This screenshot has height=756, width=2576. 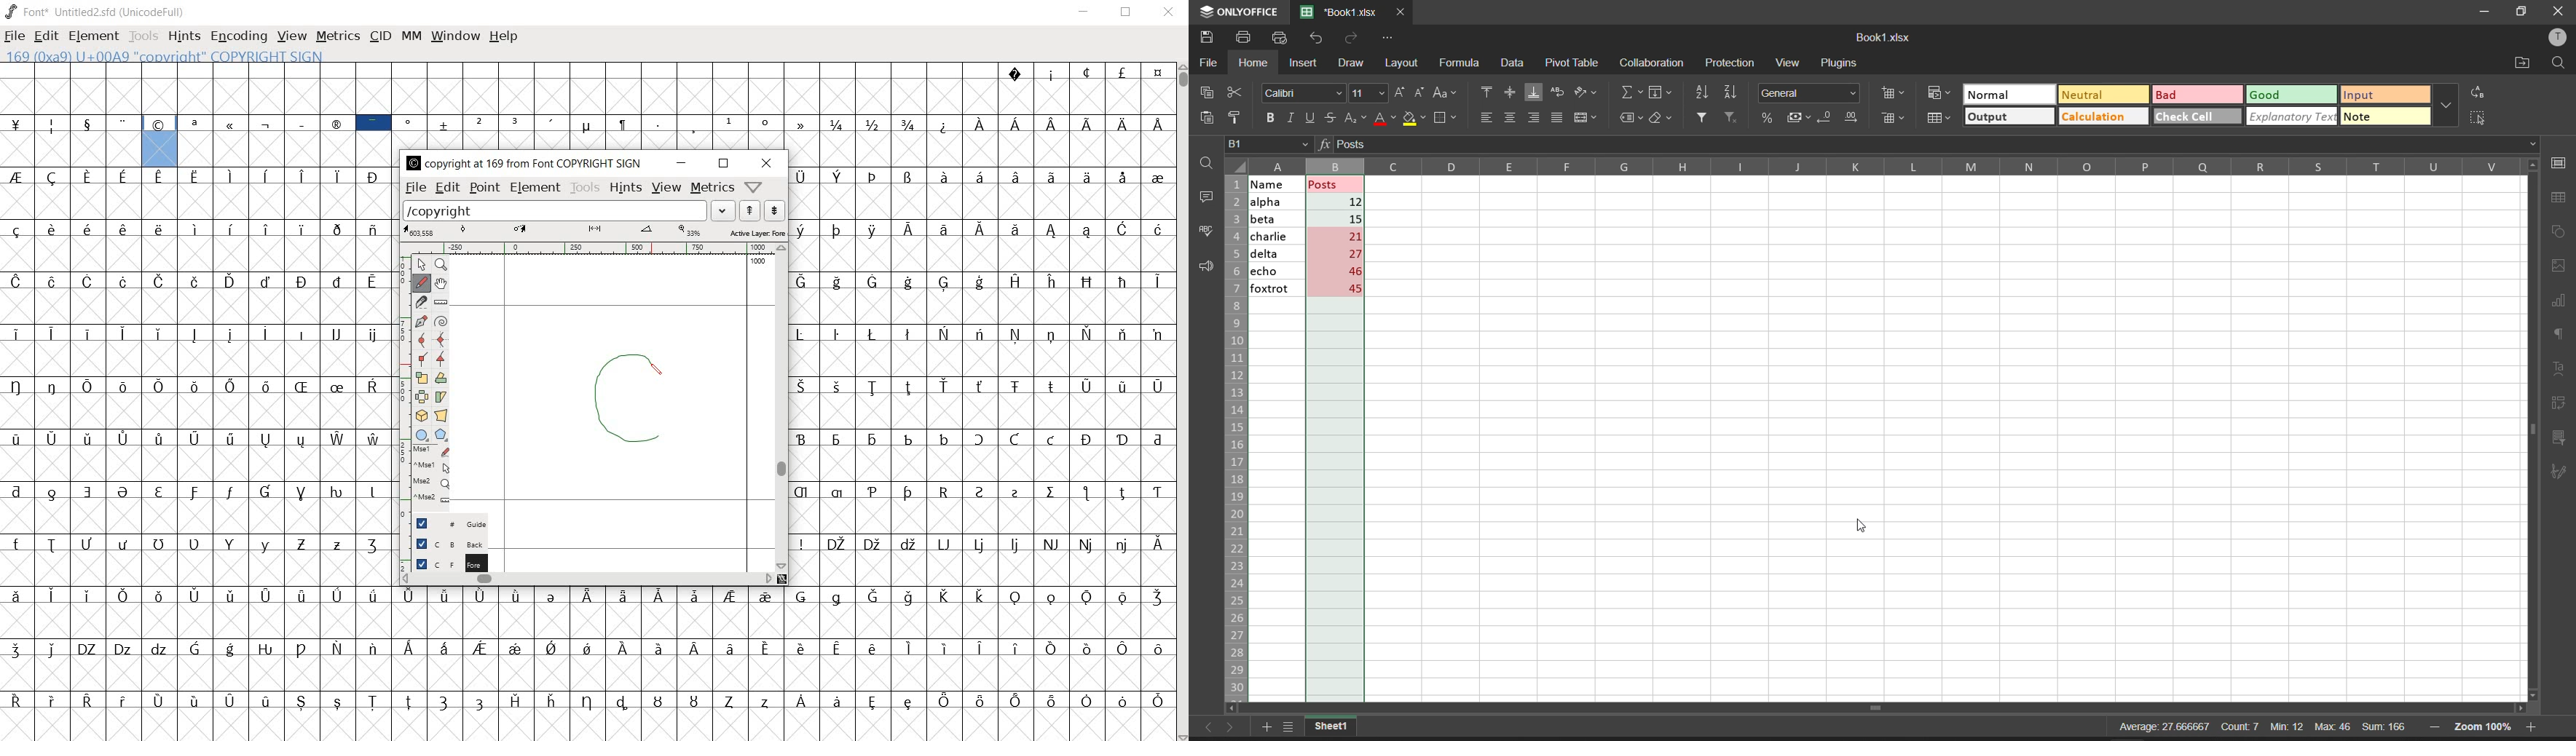 What do you see at coordinates (1989, 117) in the screenshot?
I see `output` at bounding box center [1989, 117].